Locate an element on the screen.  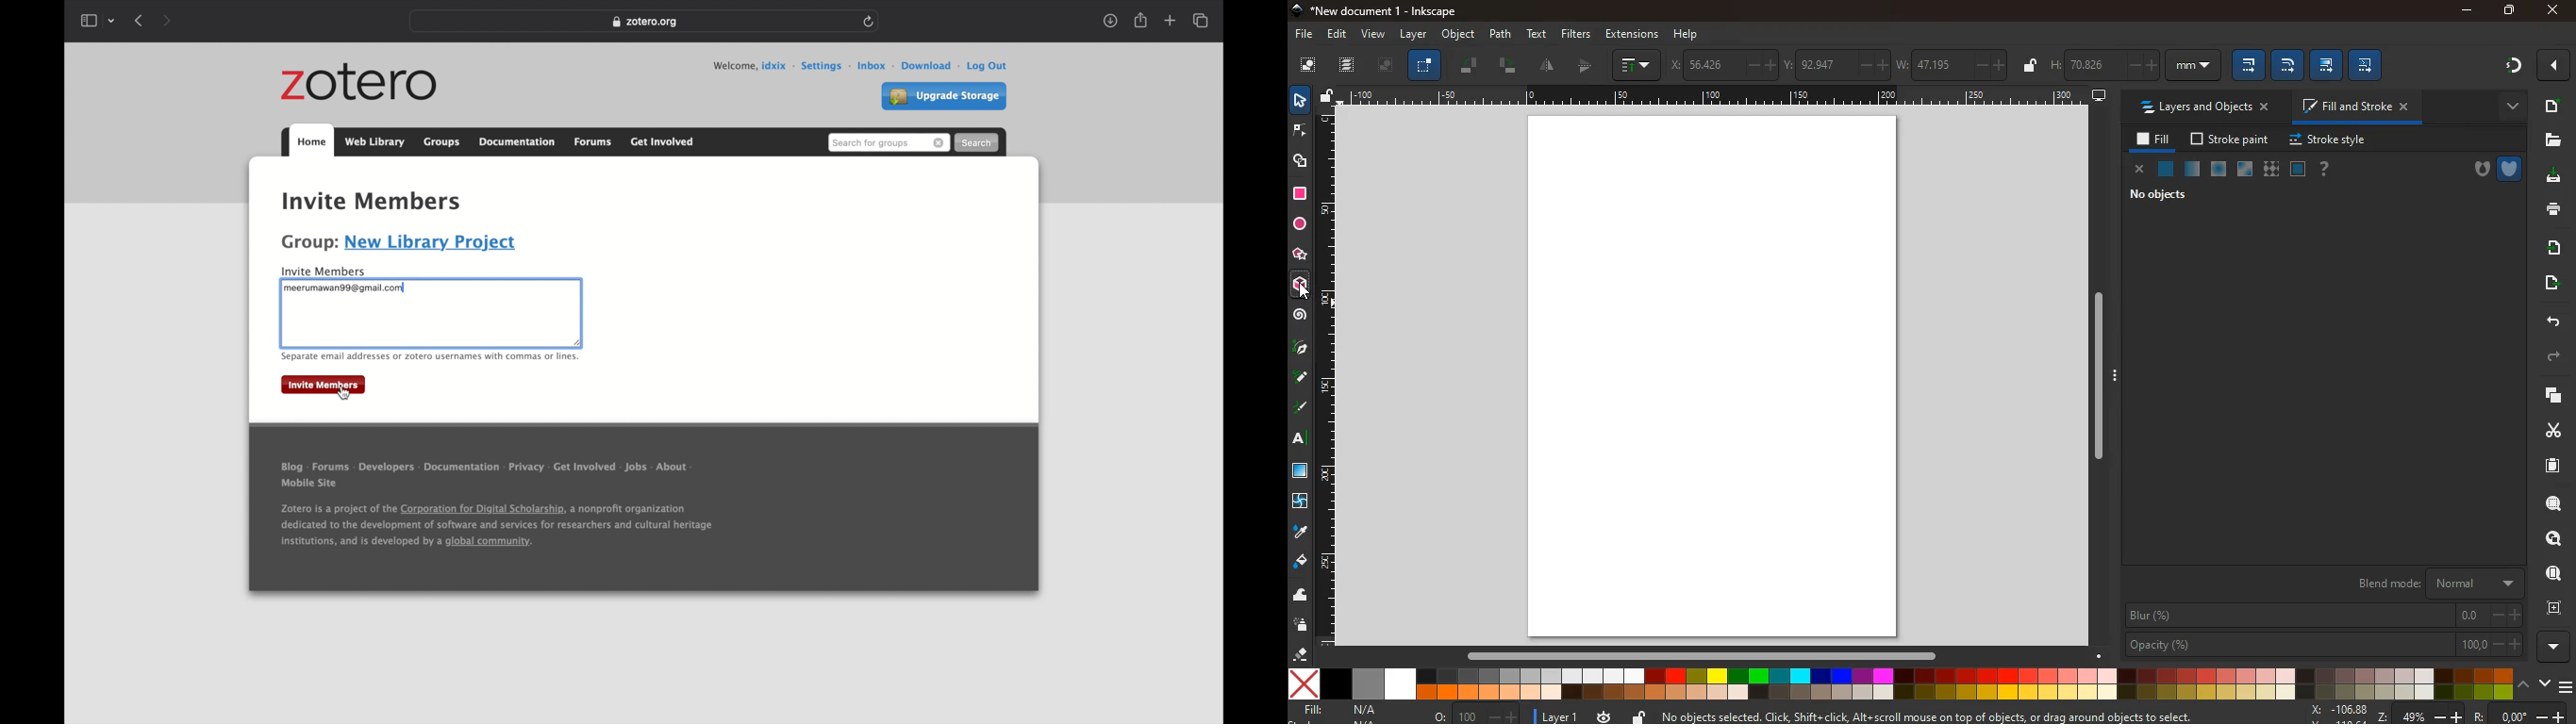
print is located at coordinates (2551, 210).